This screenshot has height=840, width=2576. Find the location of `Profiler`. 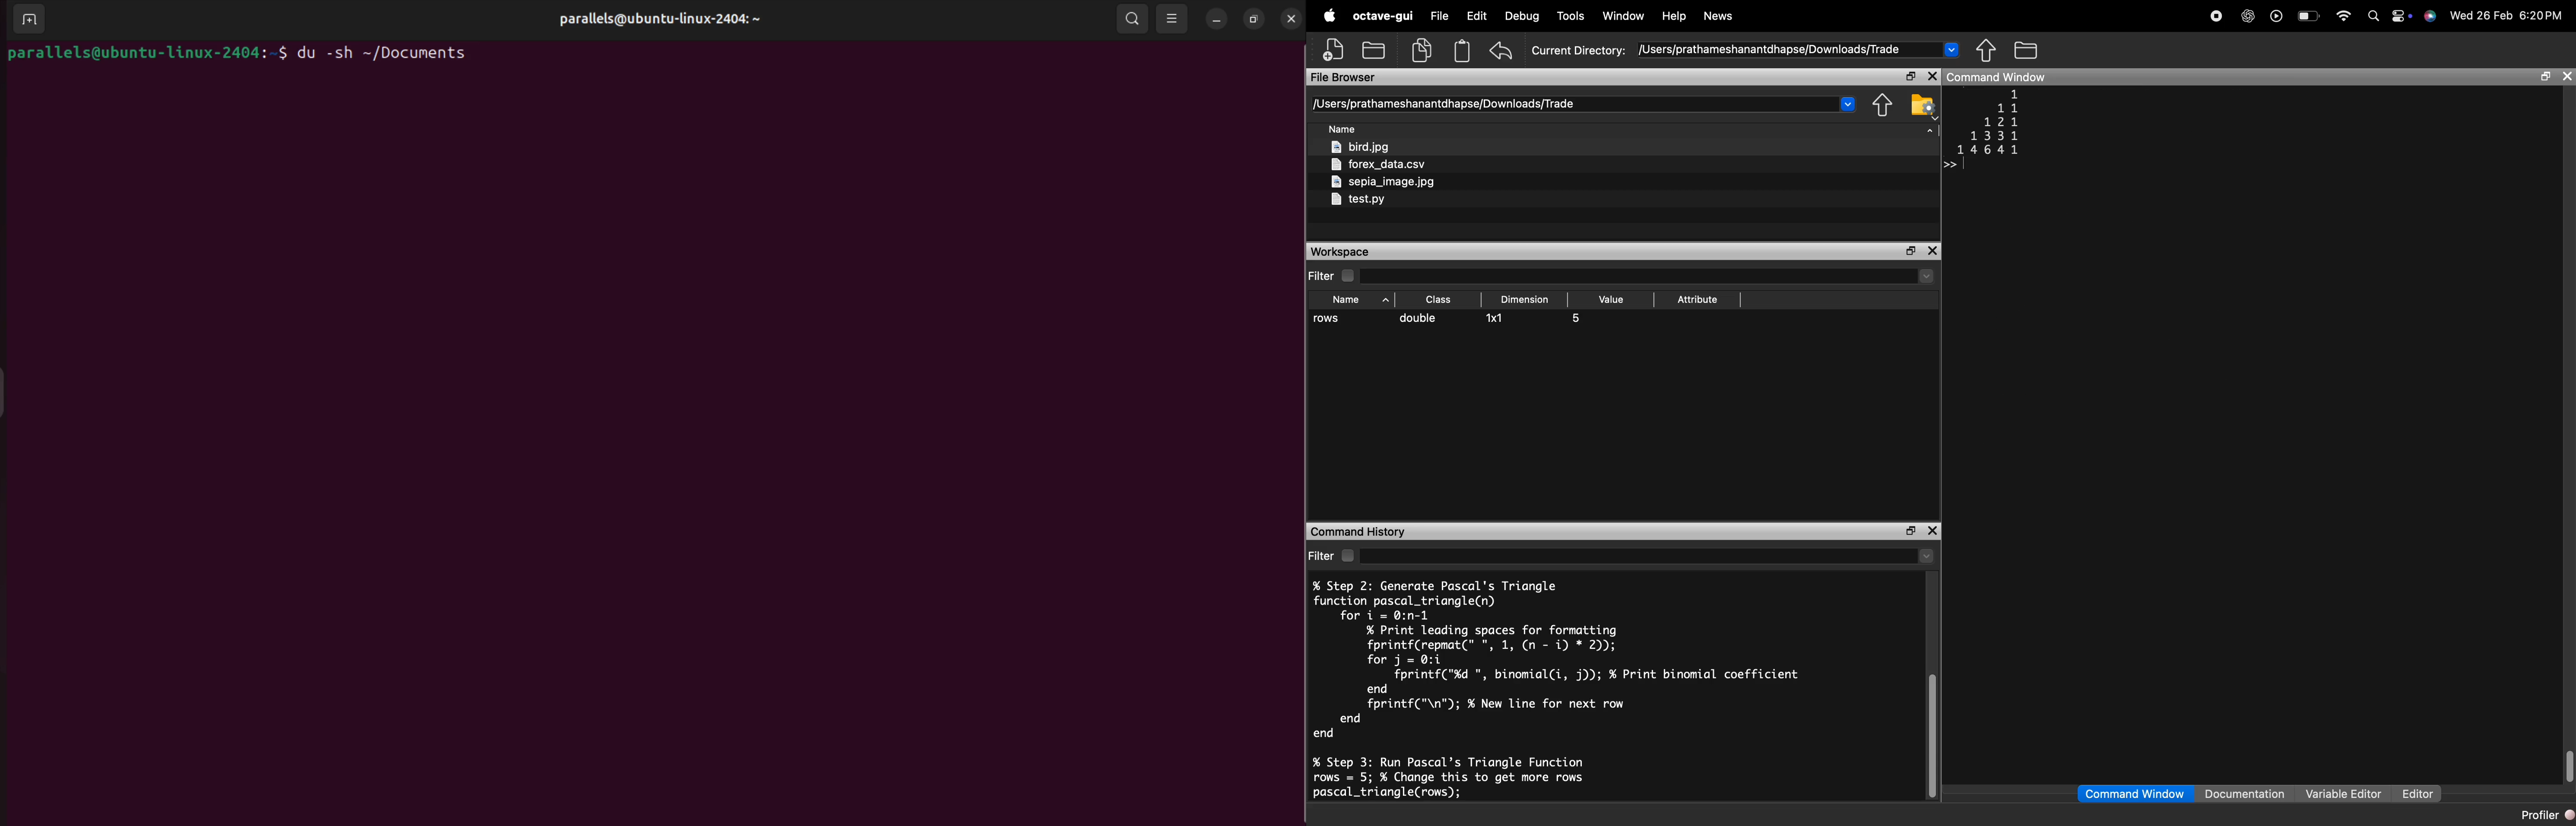

Profiler is located at coordinates (2546, 814).